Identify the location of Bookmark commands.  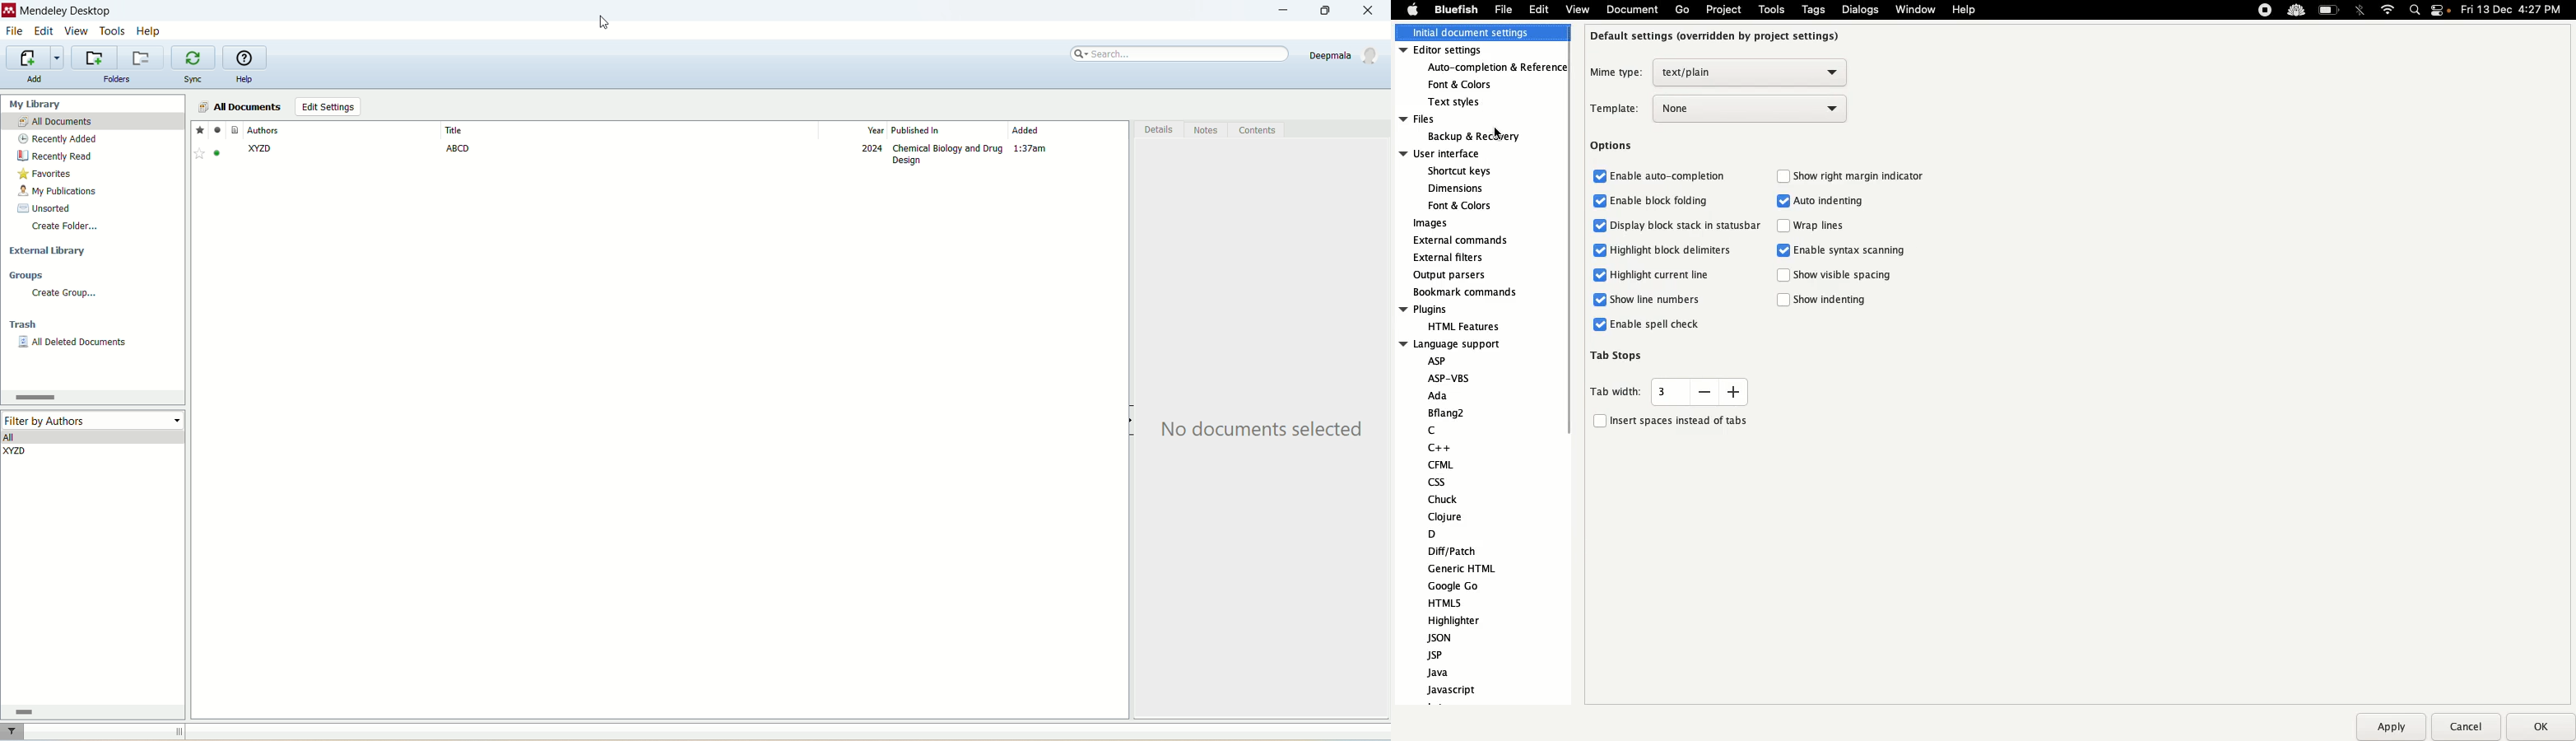
(1480, 293).